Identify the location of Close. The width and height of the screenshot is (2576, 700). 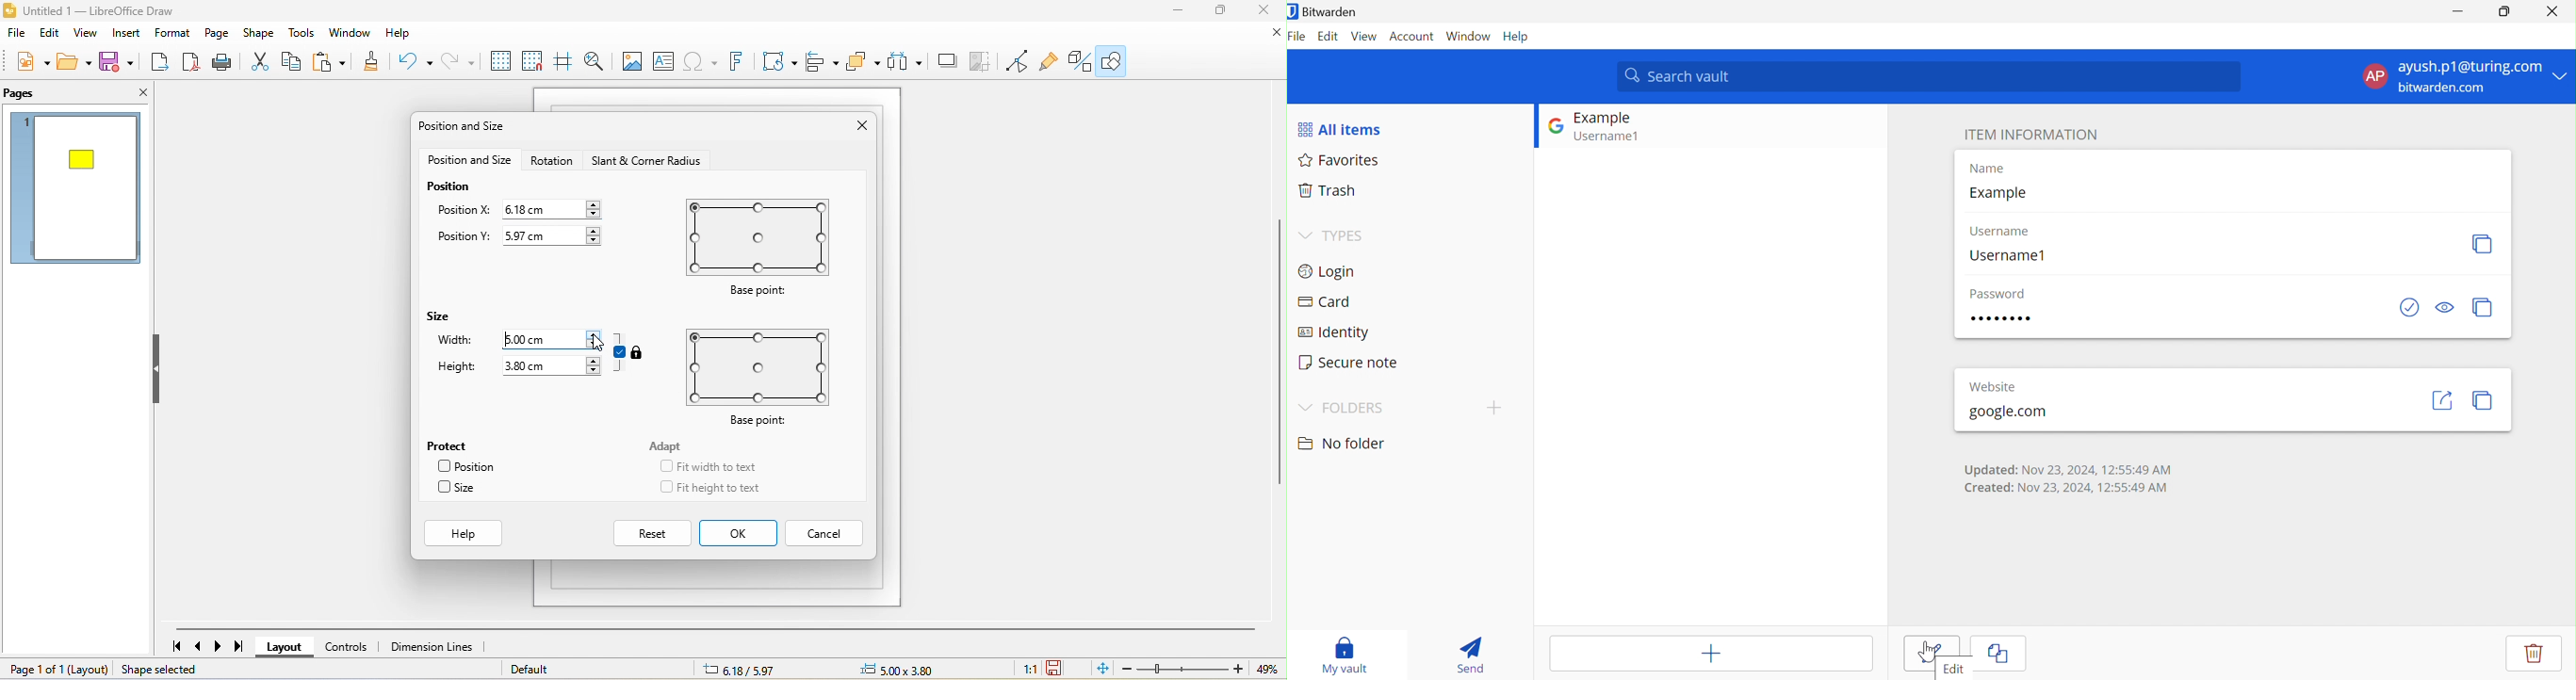
(2552, 9).